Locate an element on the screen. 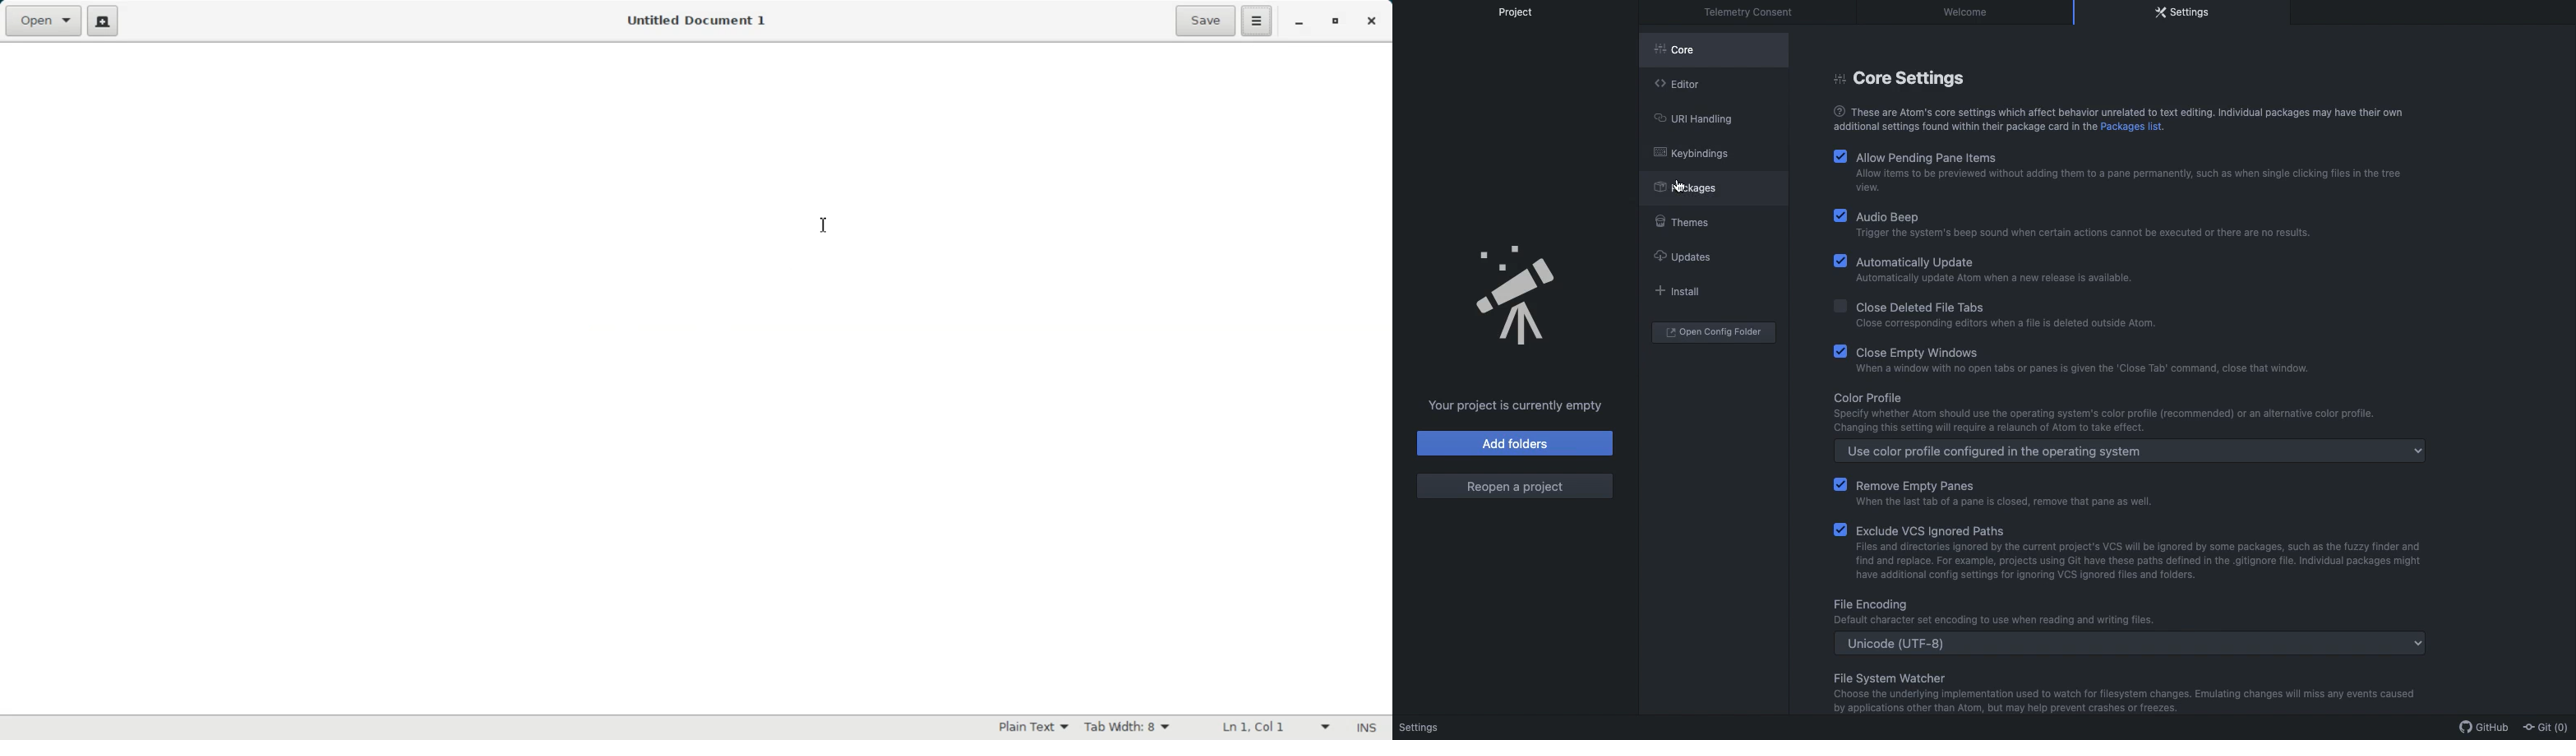  Reopen a project is located at coordinates (1514, 487).